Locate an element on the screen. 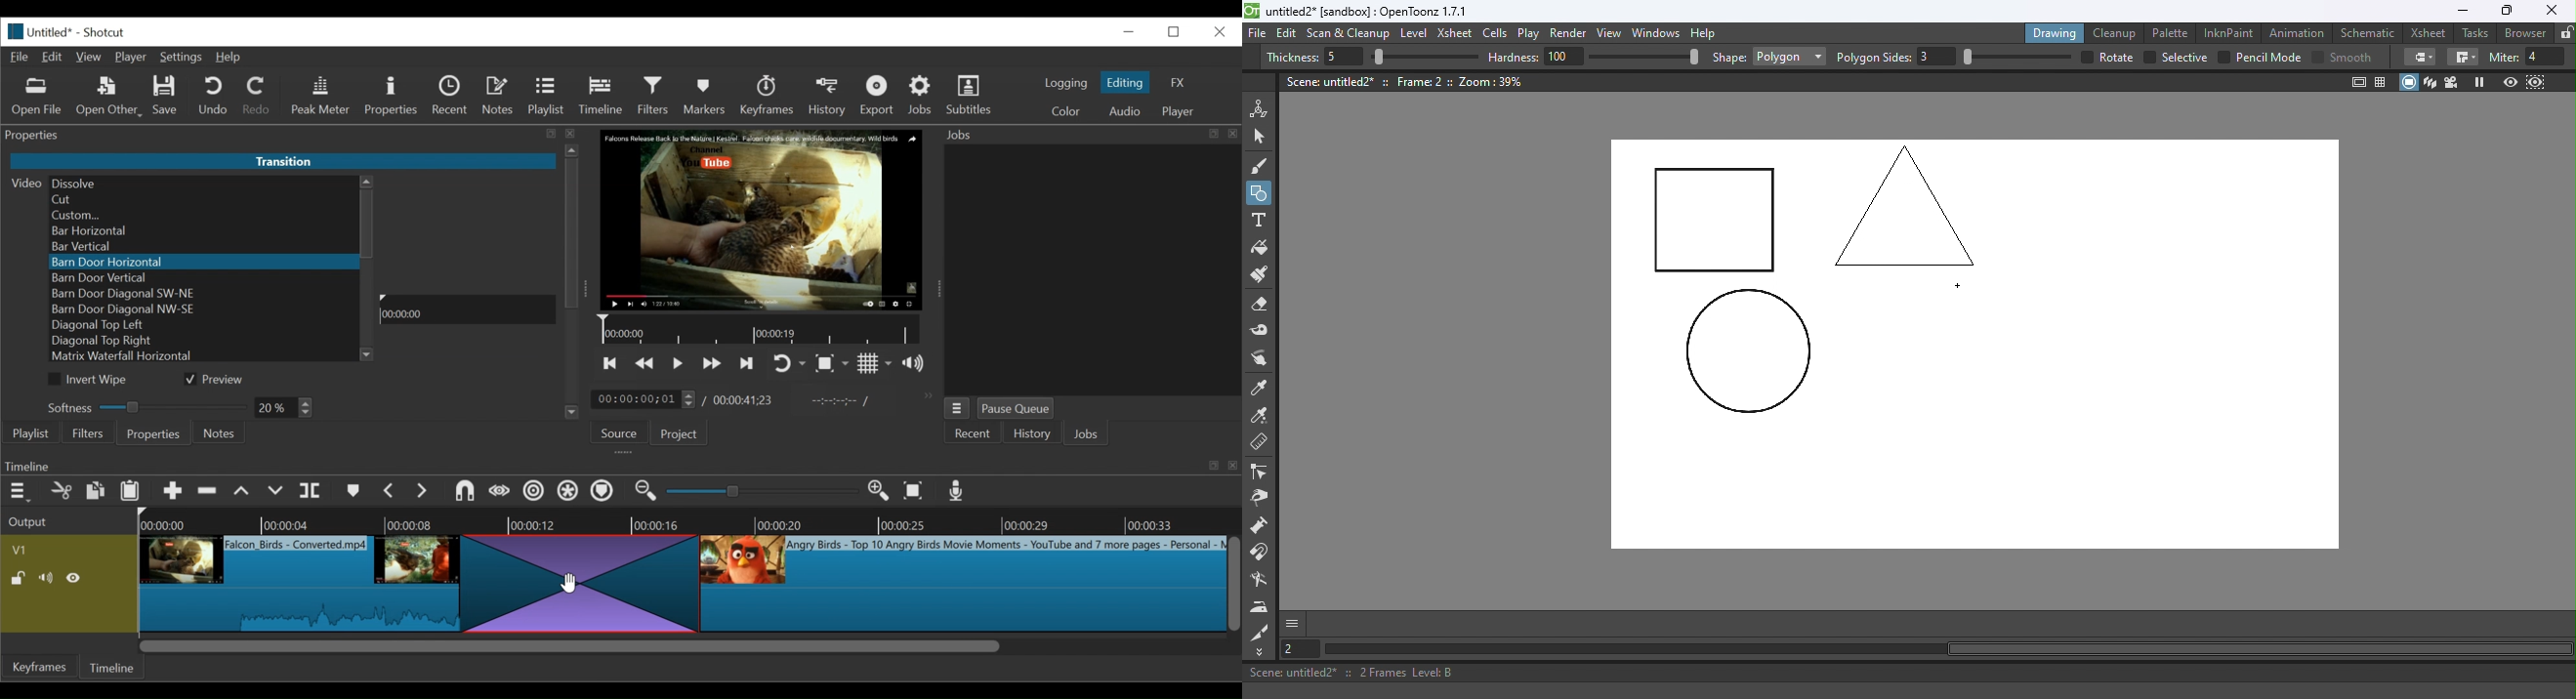 The width and height of the screenshot is (2576, 700). Checkbox  is located at coordinates (2317, 56).